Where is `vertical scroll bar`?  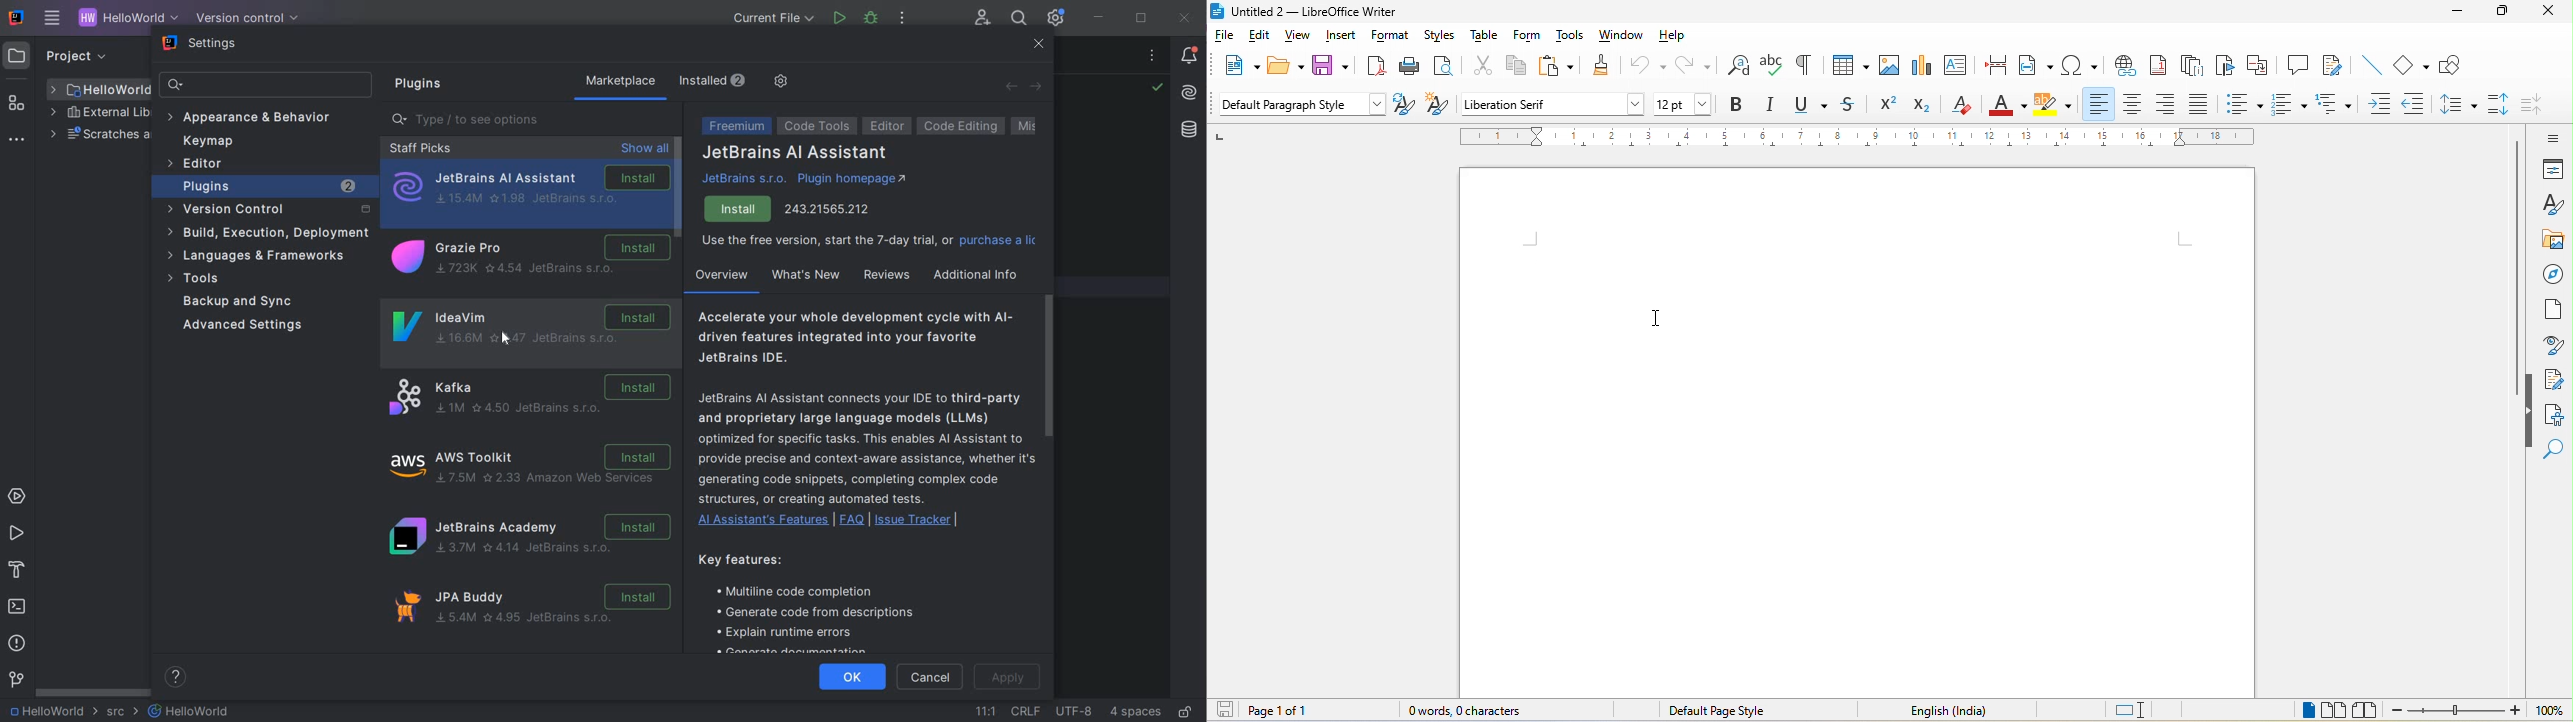
vertical scroll bar is located at coordinates (2515, 269).